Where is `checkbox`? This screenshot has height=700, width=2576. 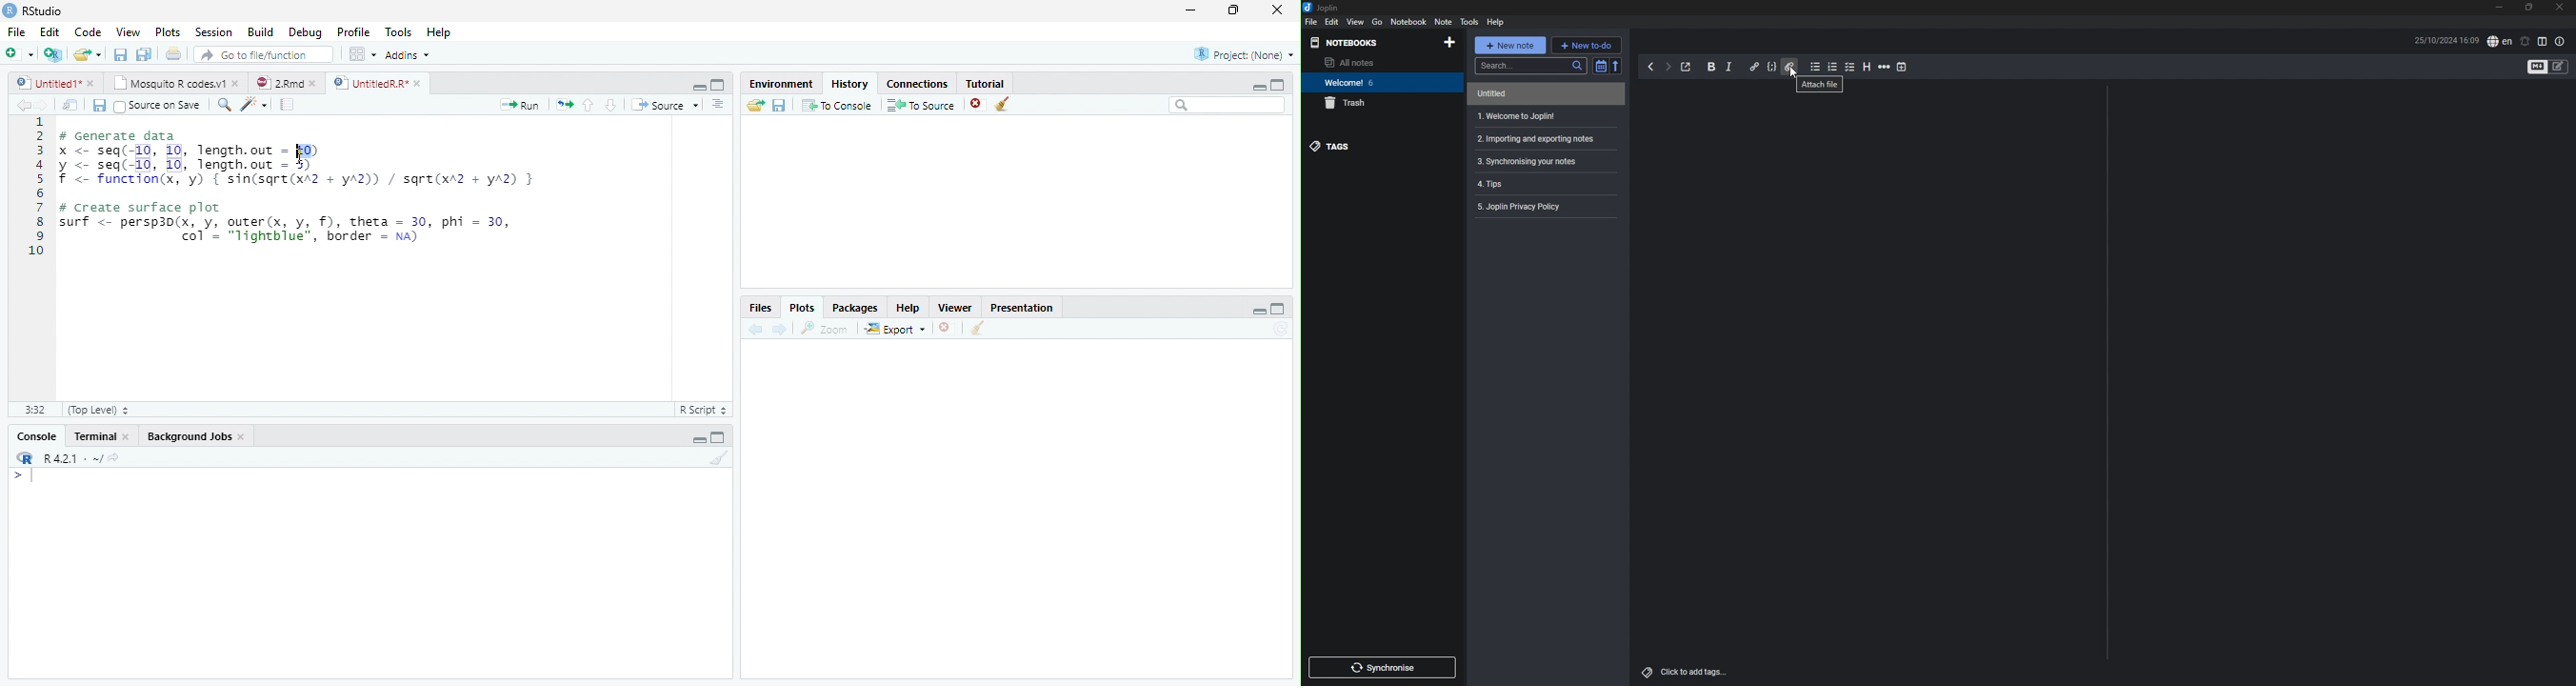
checkbox is located at coordinates (1850, 67).